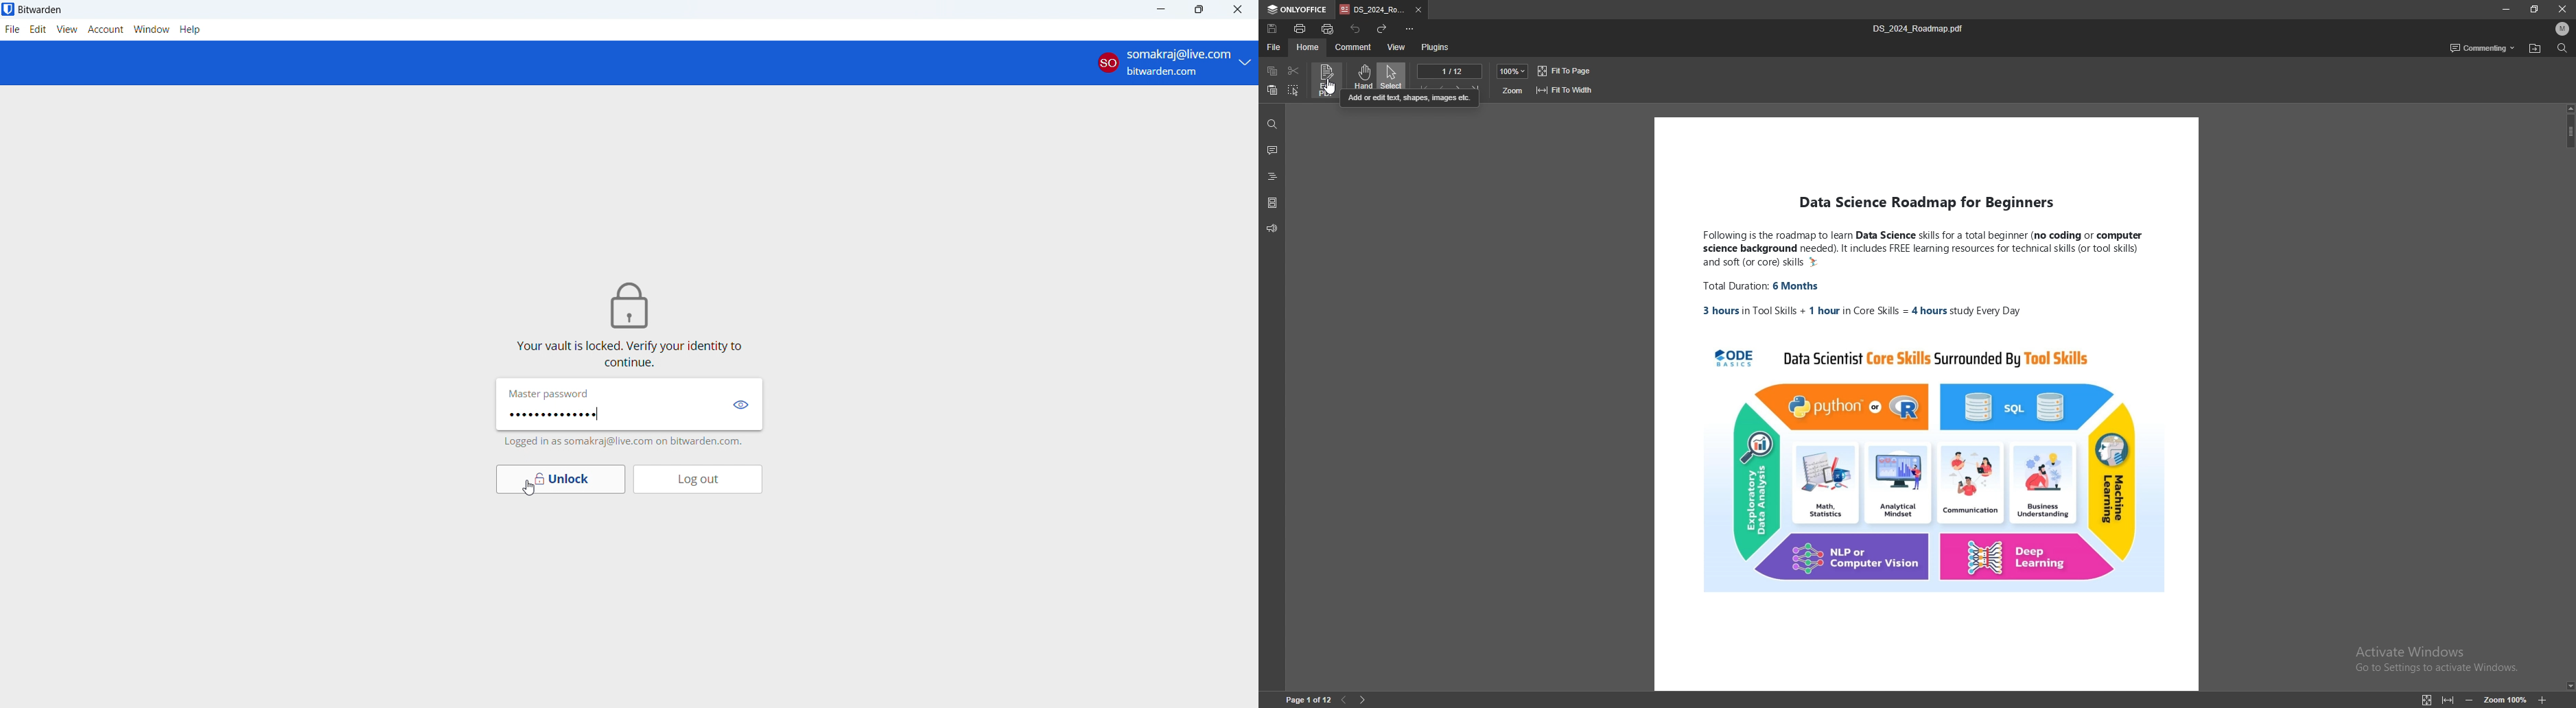 This screenshot has height=728, width=2576. What do you see at coordinates (626, 443) in the screenshot?
I see `logged in as somakraj@live.com on bitwarden.com.` at bounding box center [626, 443].